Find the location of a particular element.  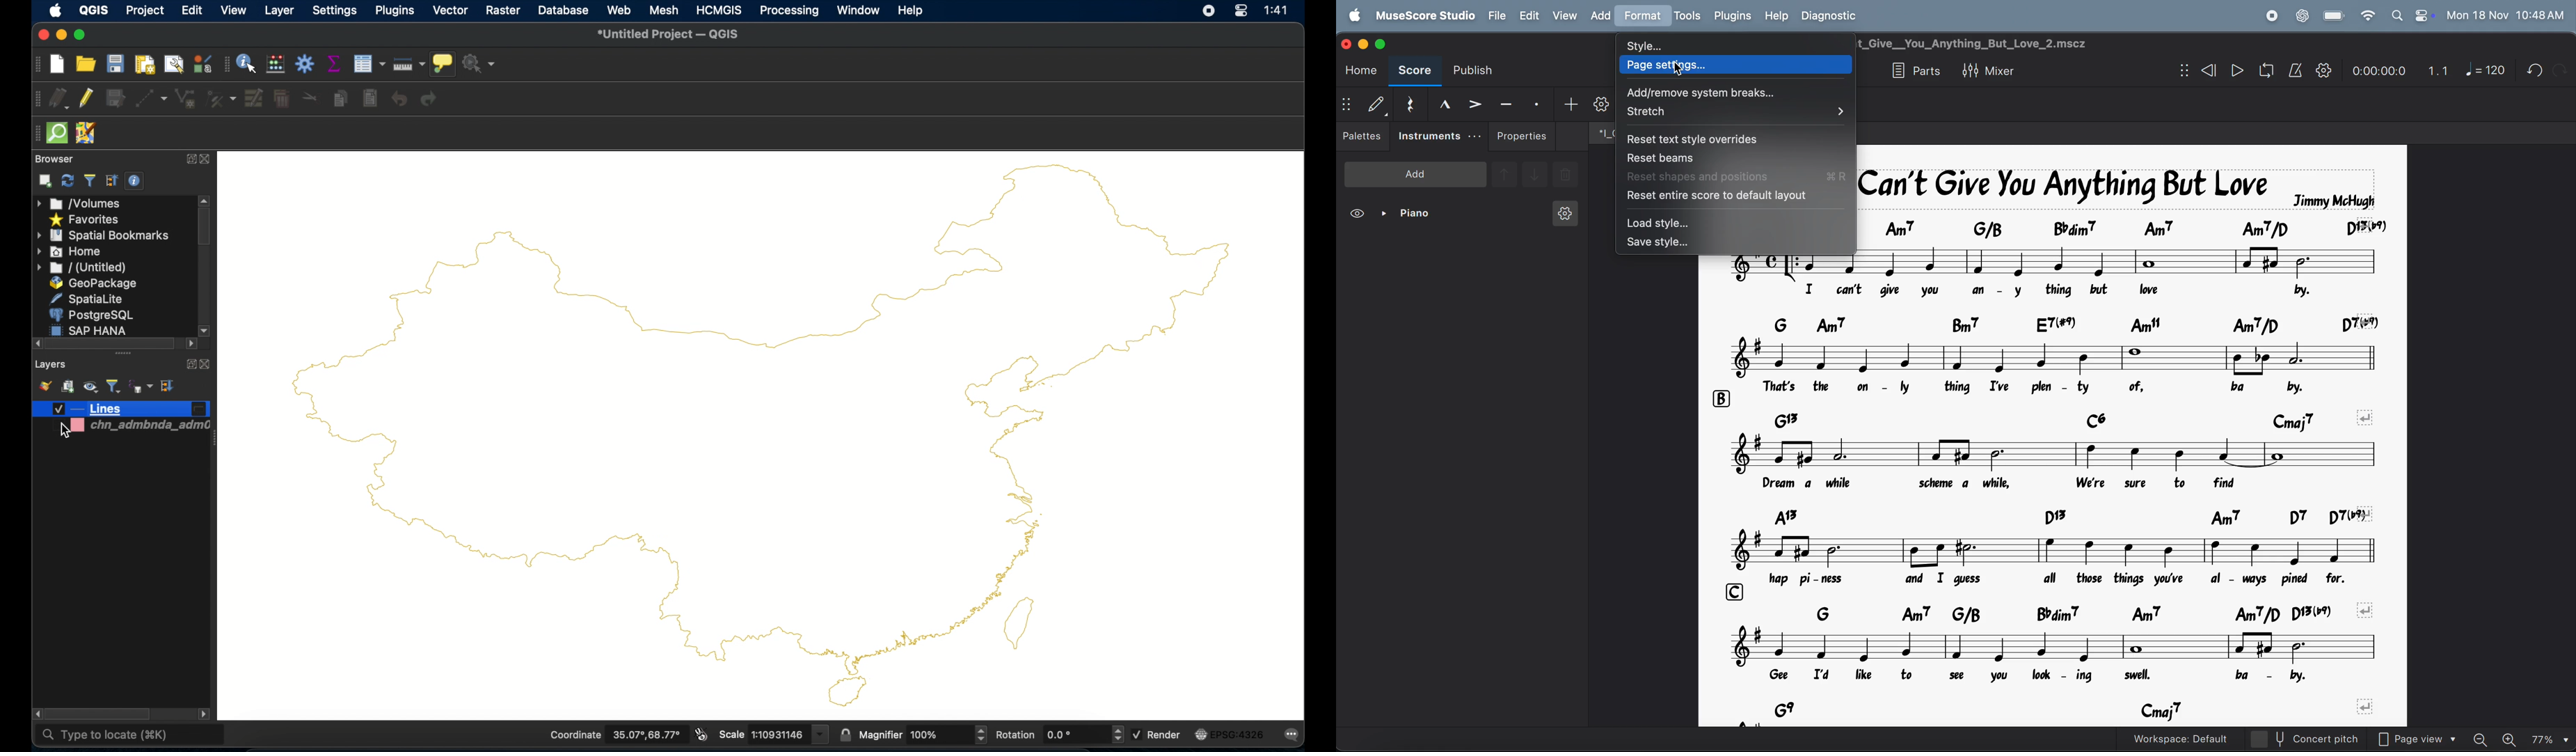

notes is located at coordinates (2057, 270).